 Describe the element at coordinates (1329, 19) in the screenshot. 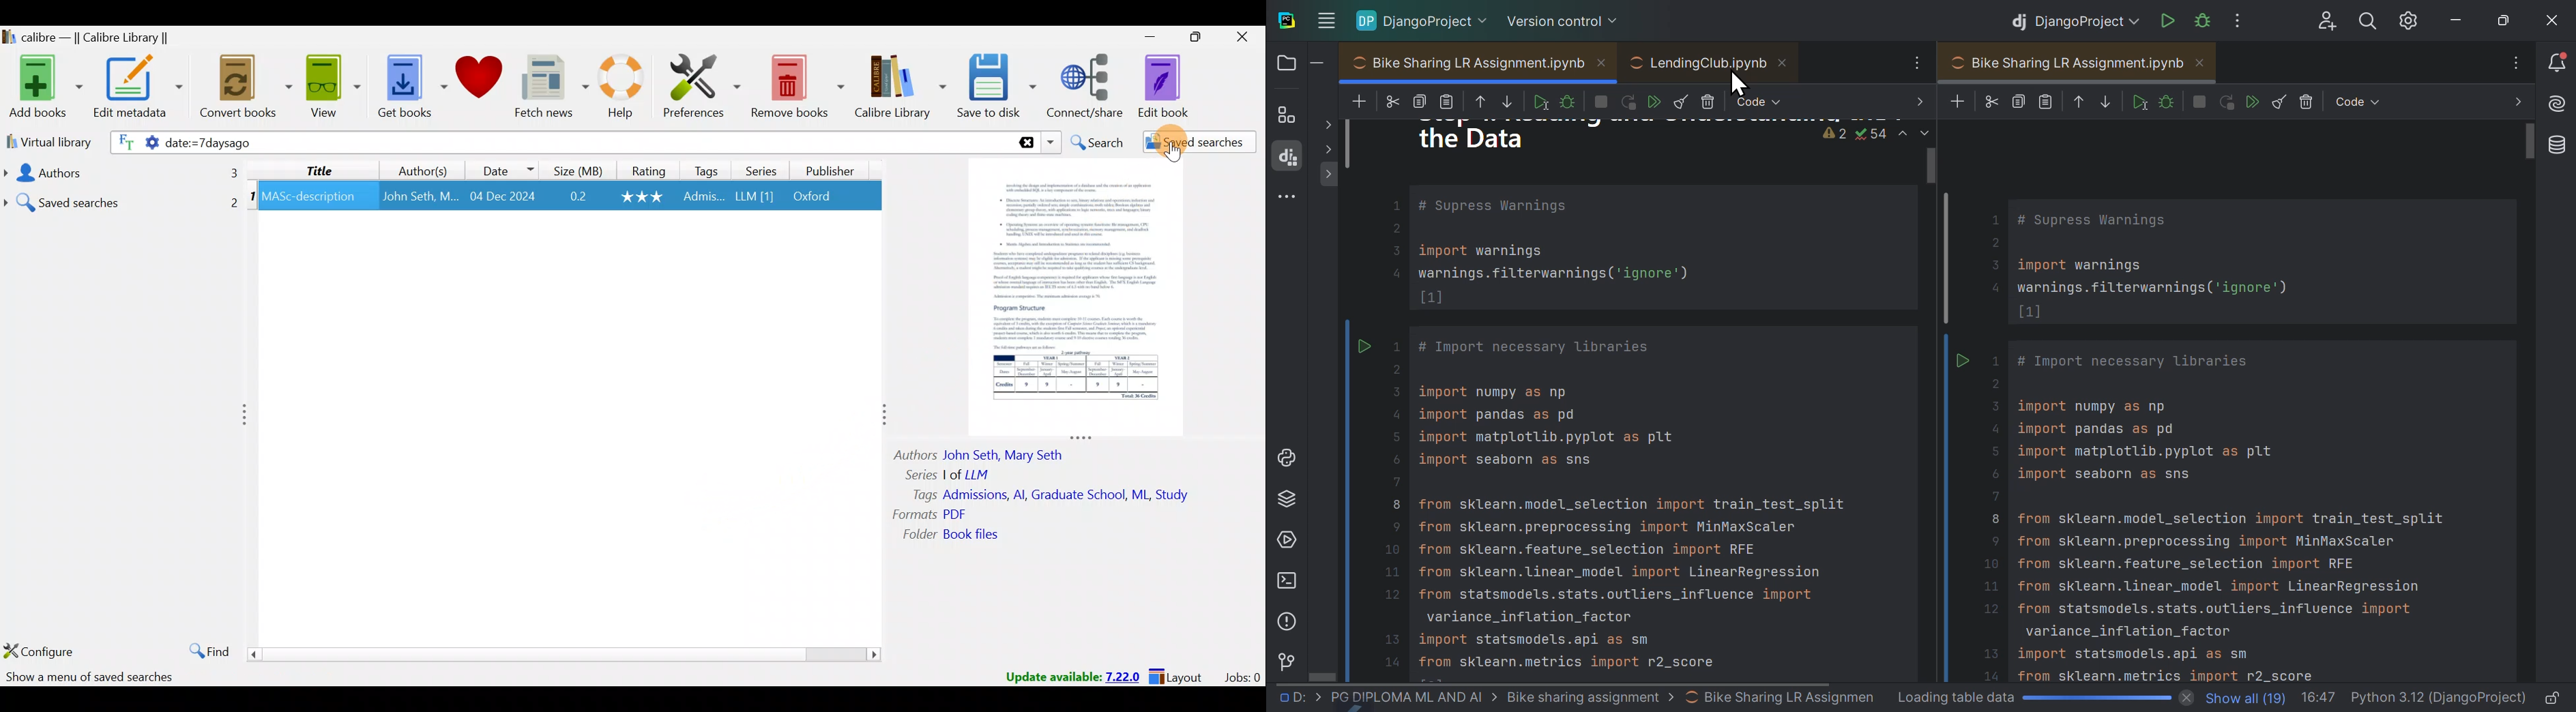

I see `` at that location.